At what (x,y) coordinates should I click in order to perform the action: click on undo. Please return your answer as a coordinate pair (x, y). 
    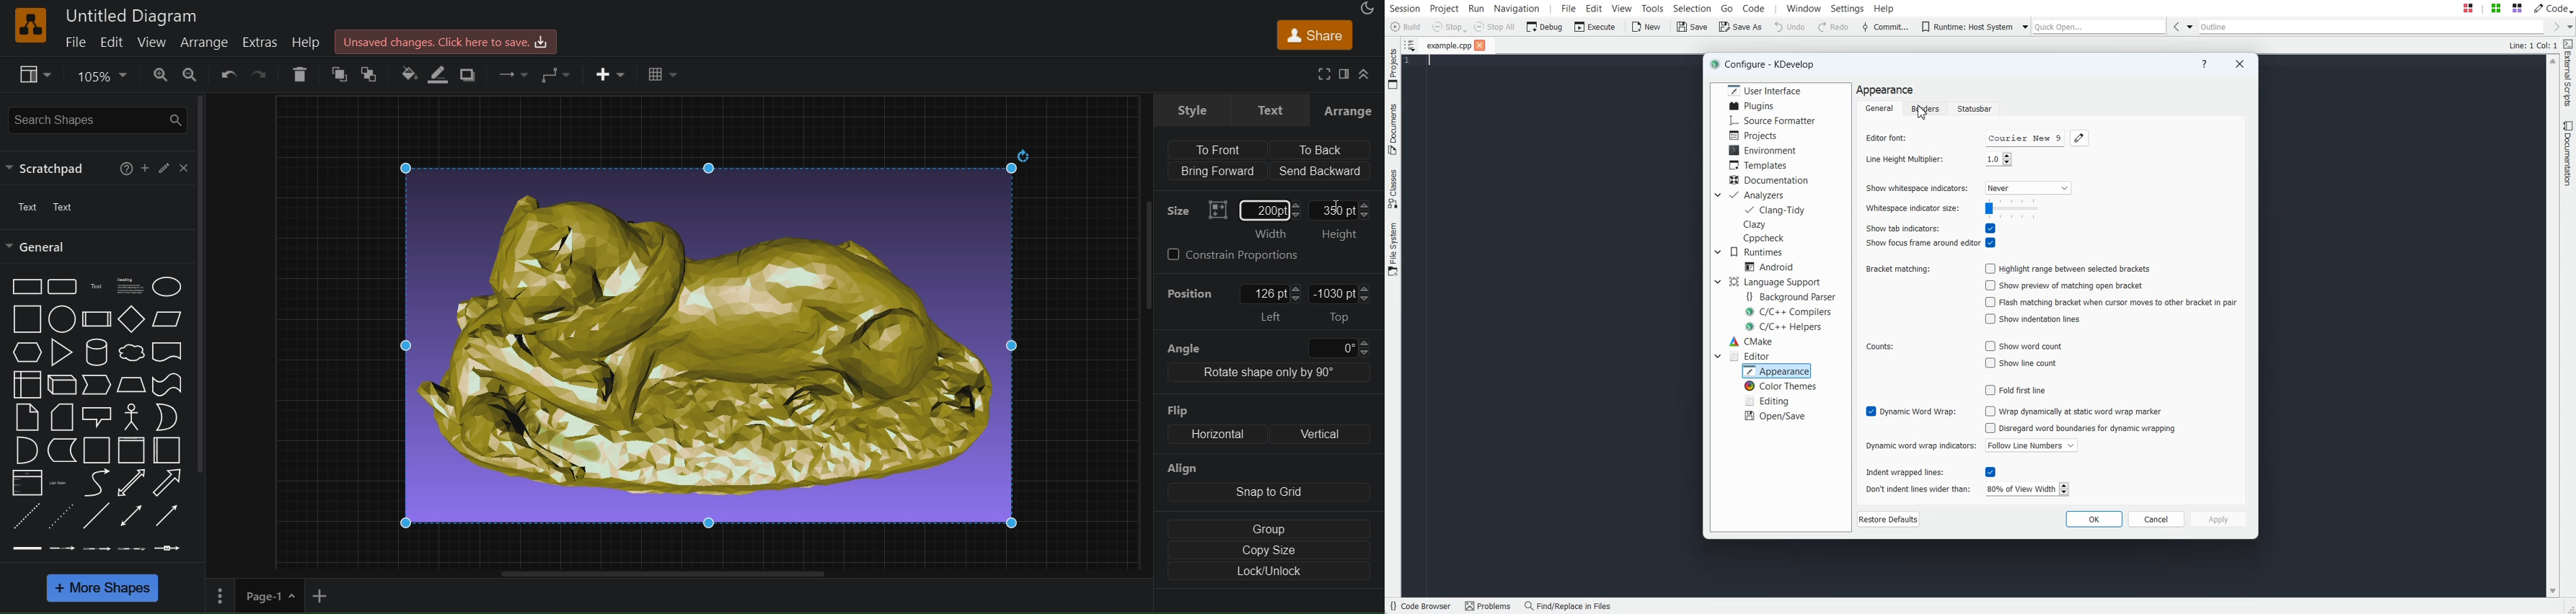
    Looking at the image, I should click on (227, 76).